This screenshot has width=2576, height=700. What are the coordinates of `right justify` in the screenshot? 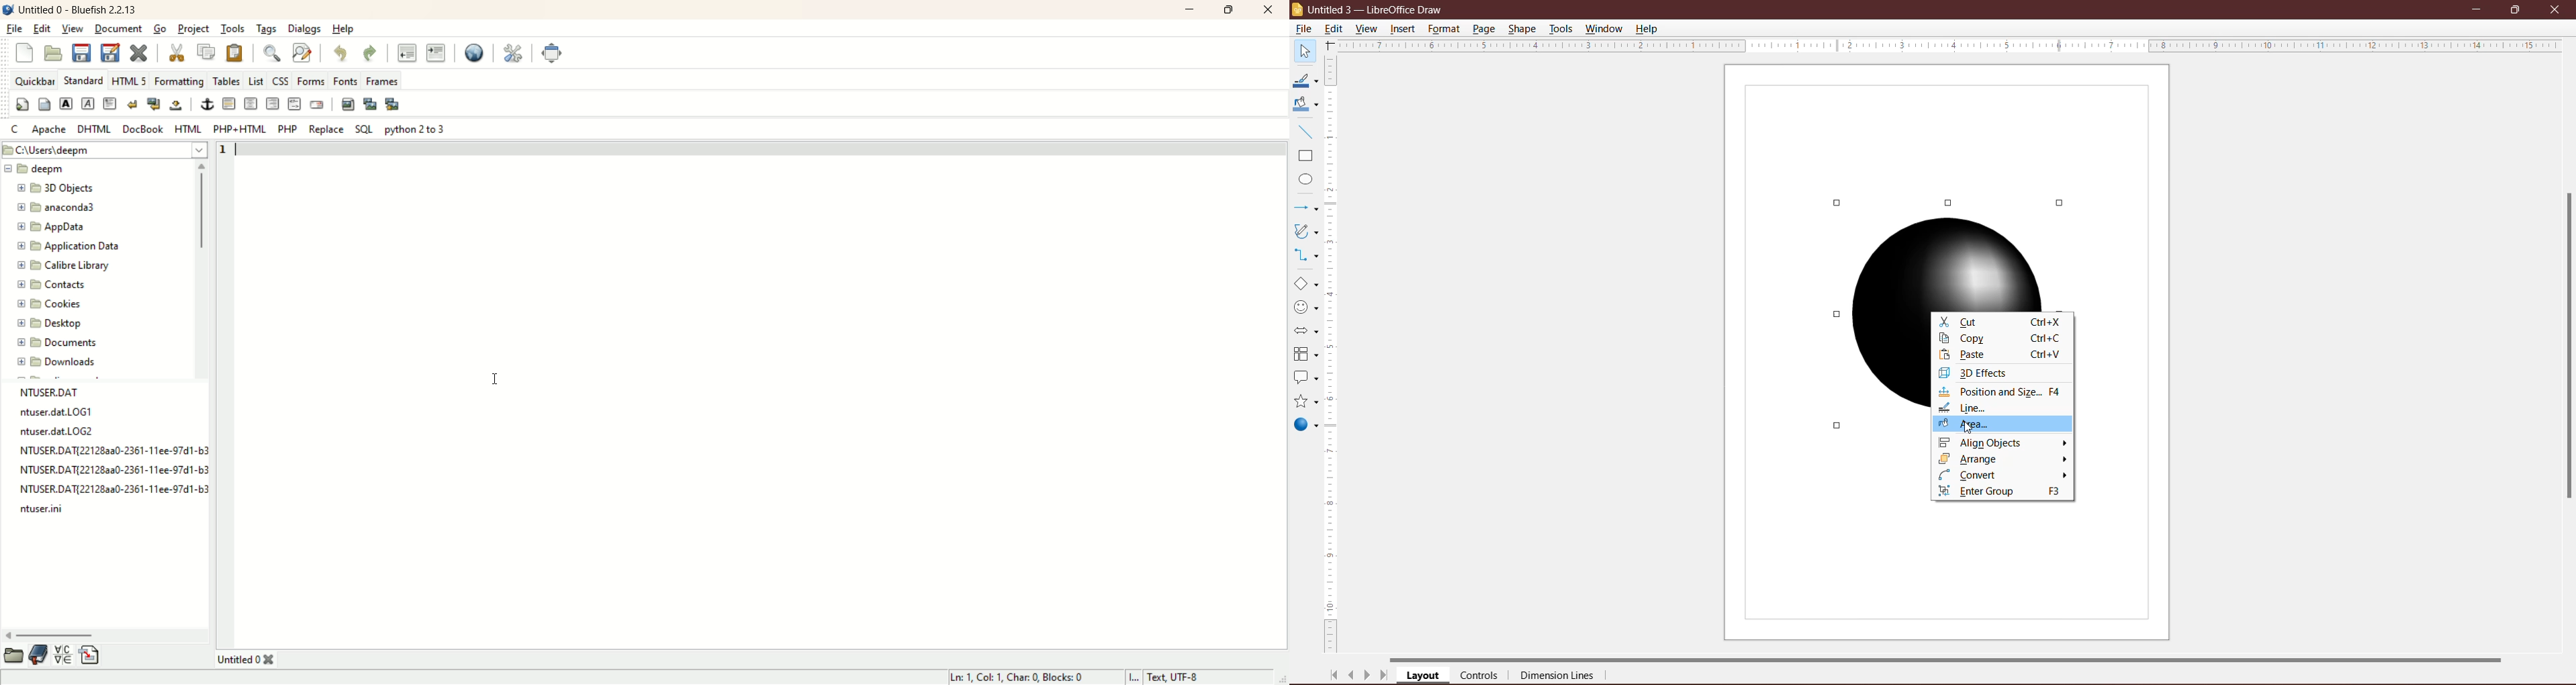 It's located at (273, 103).